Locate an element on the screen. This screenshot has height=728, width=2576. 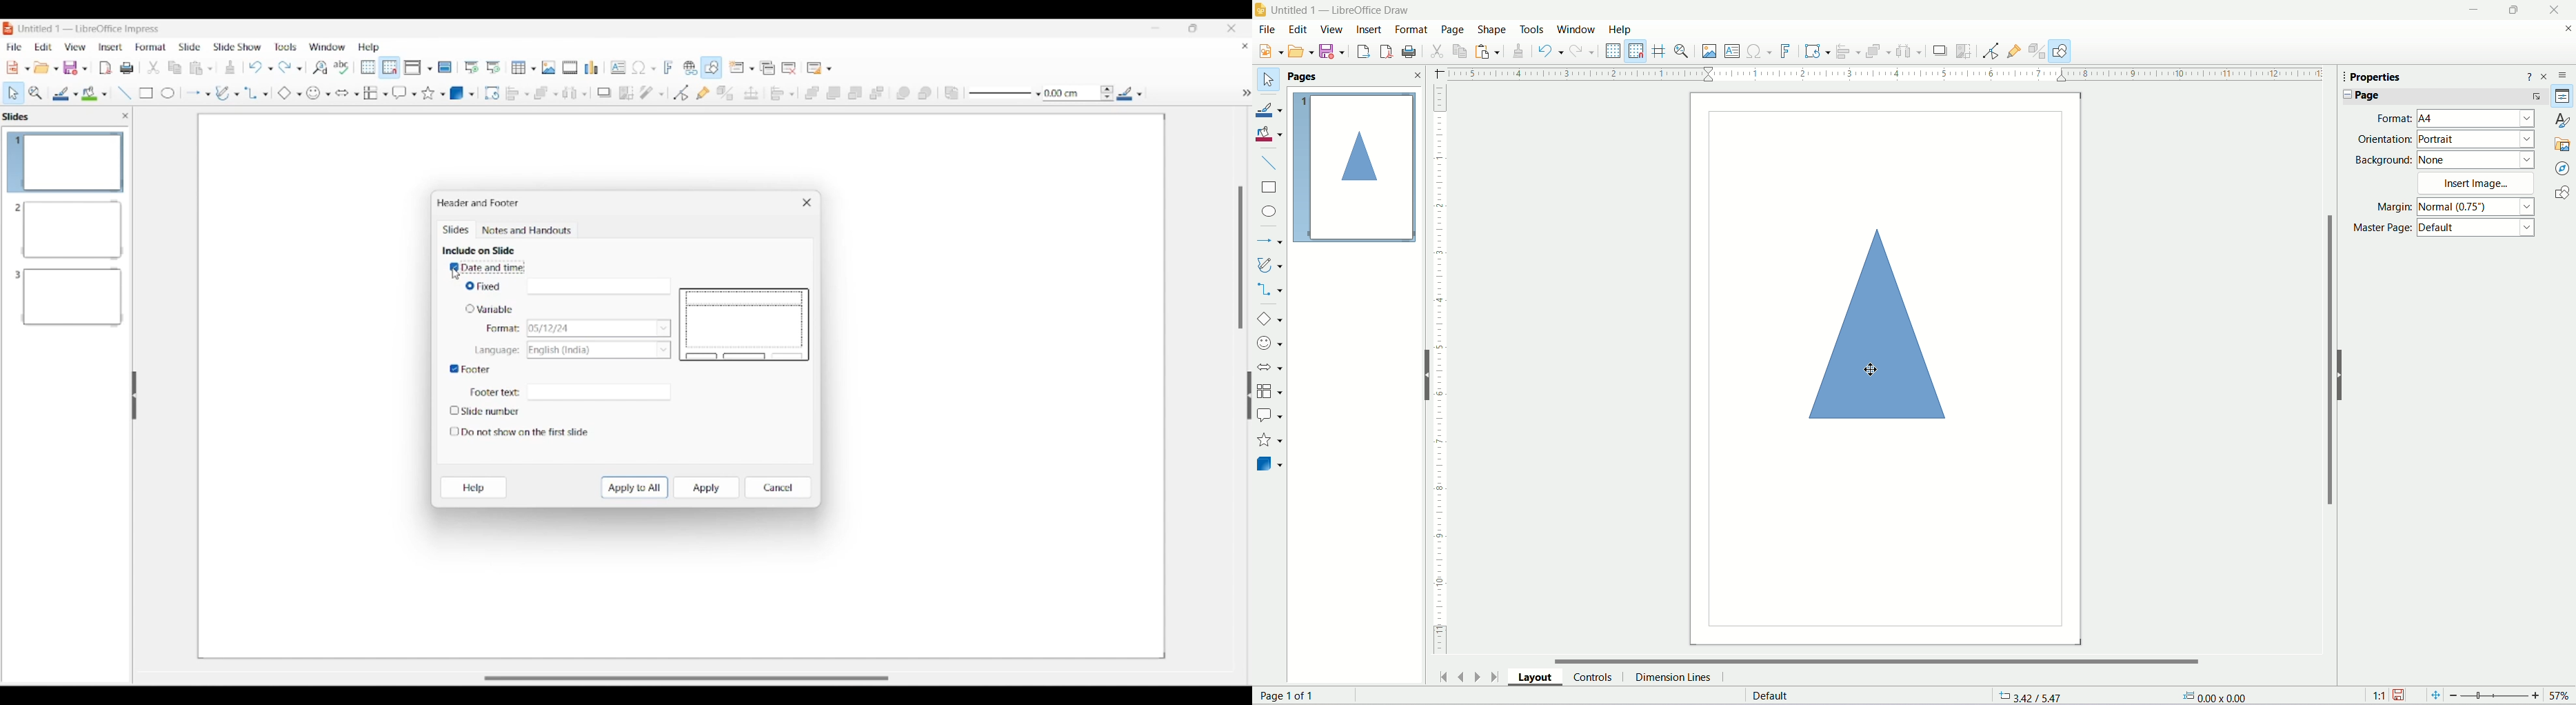
Page outline is located at coordinates (1355, 167).